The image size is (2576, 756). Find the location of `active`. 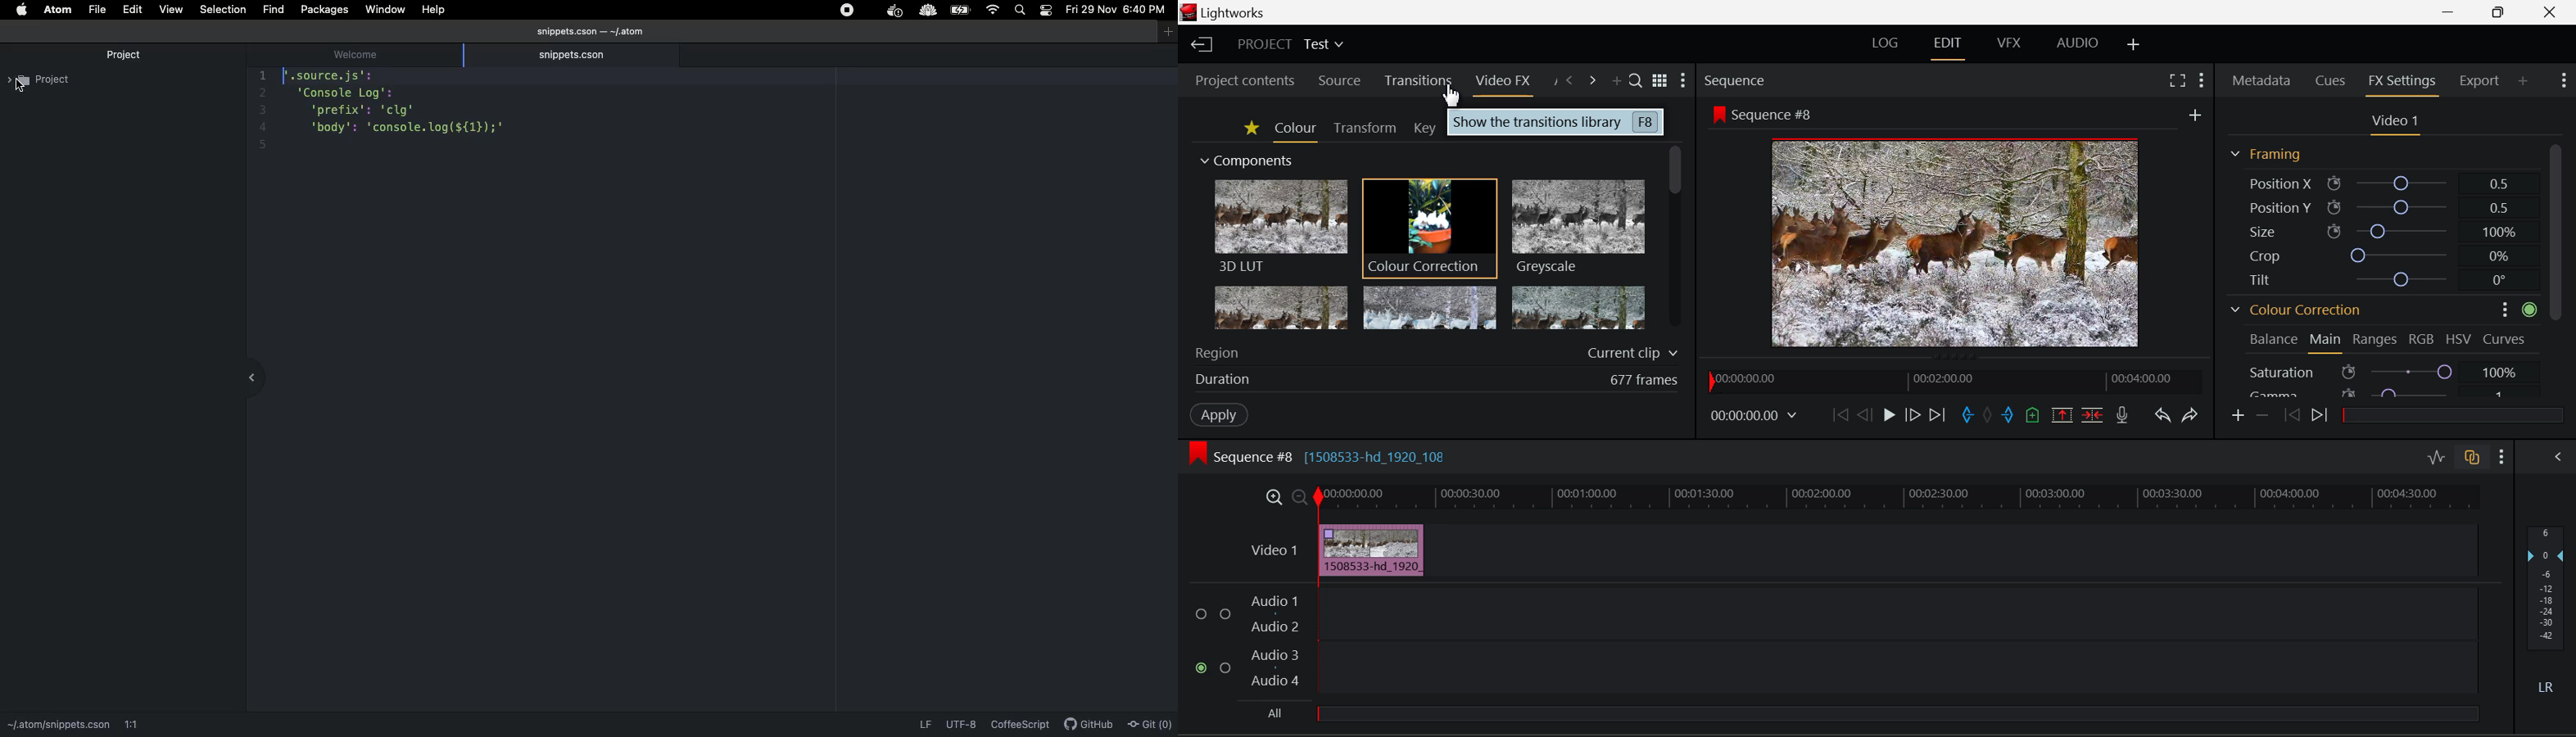

active is located at coordinates (2531, 309).